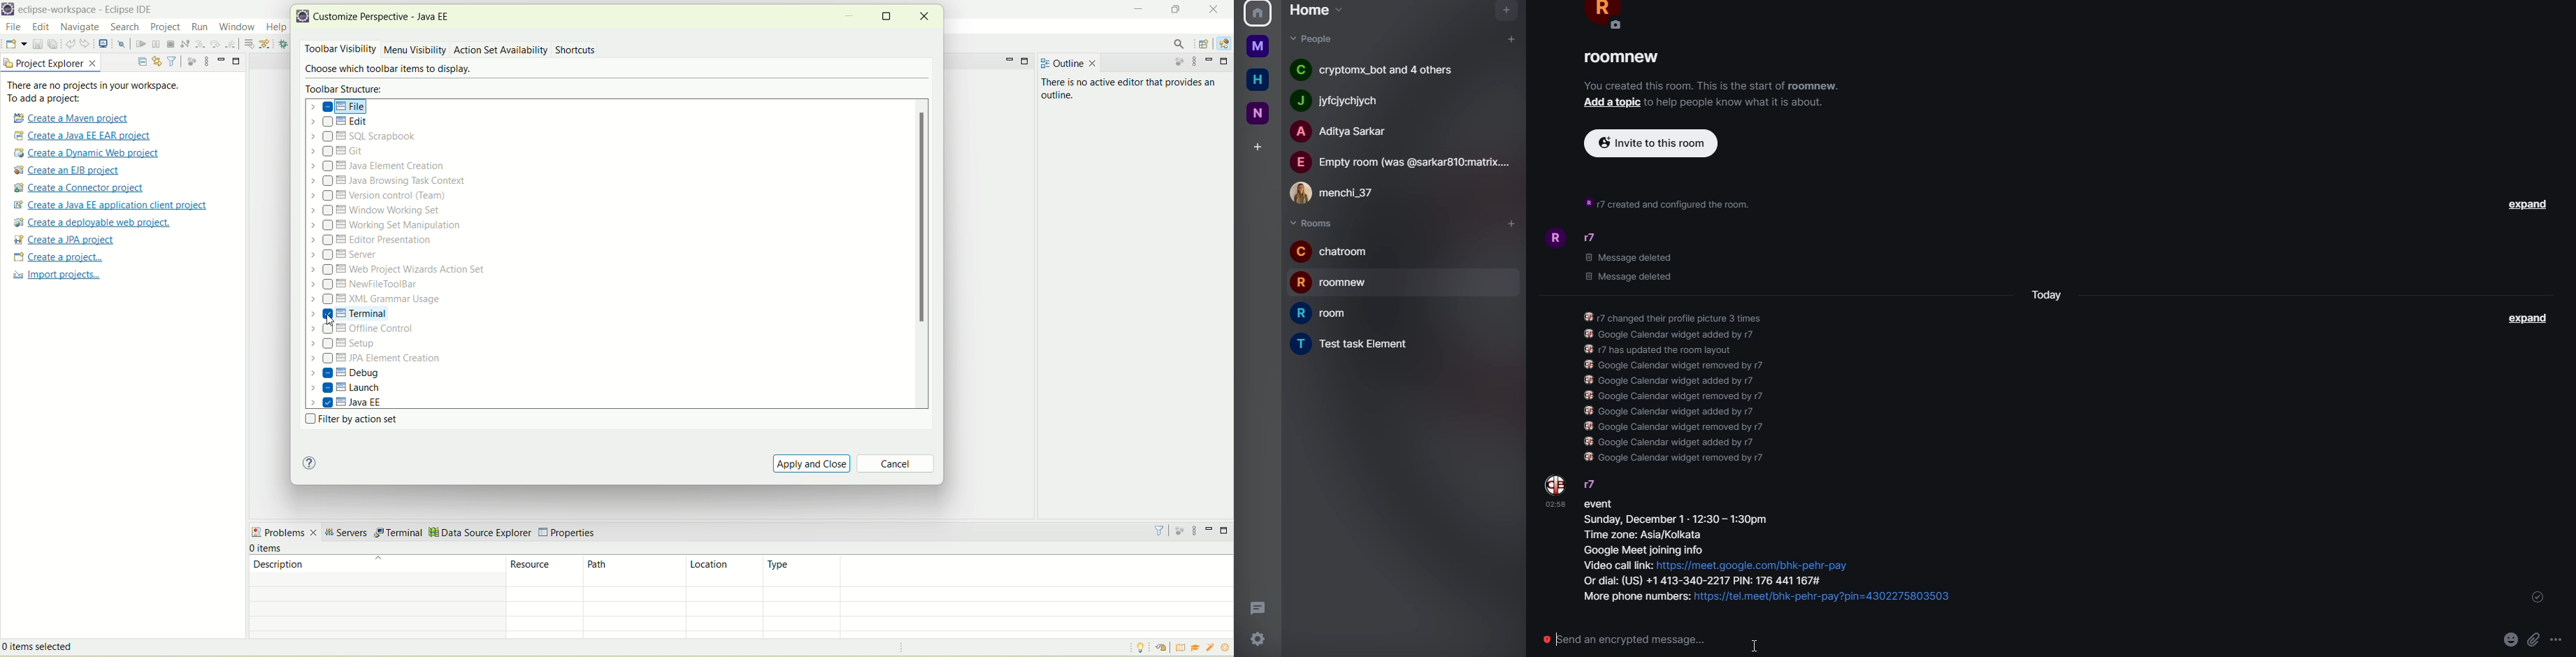  Describe the element at coordinates (2558, 637) in the screenshot. I see `options` at that location.